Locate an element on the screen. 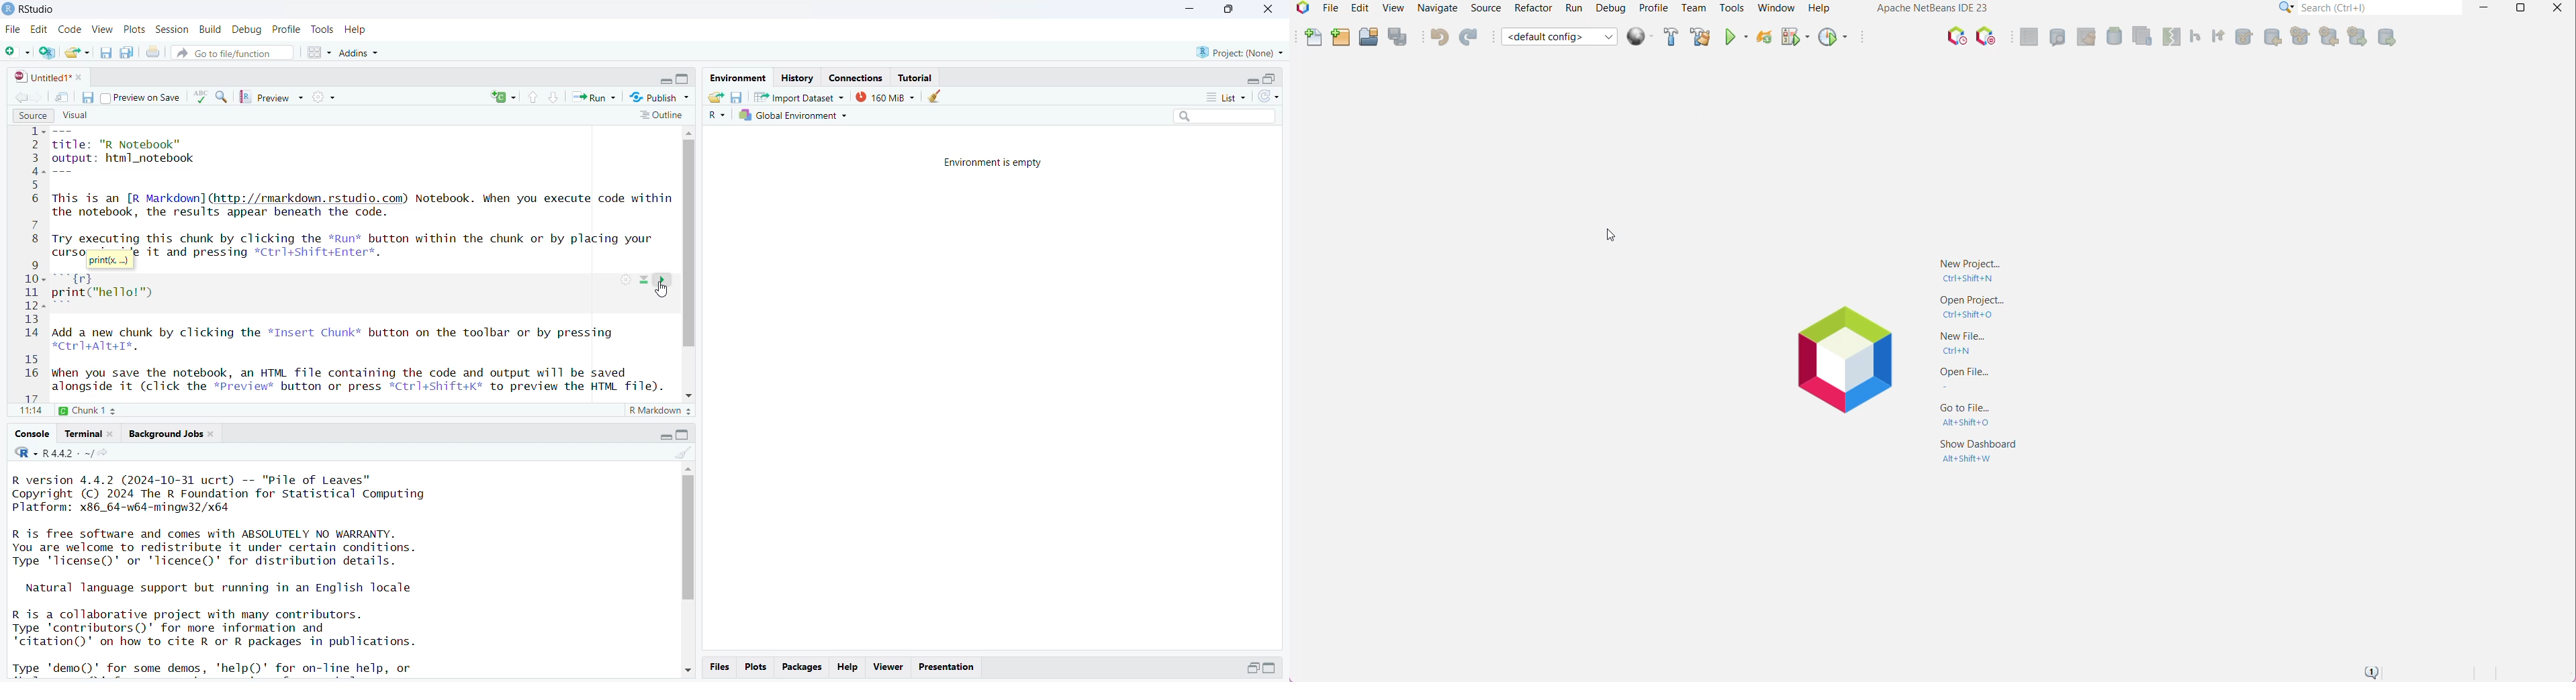  project(None) is located at coordinates (1239, 53).